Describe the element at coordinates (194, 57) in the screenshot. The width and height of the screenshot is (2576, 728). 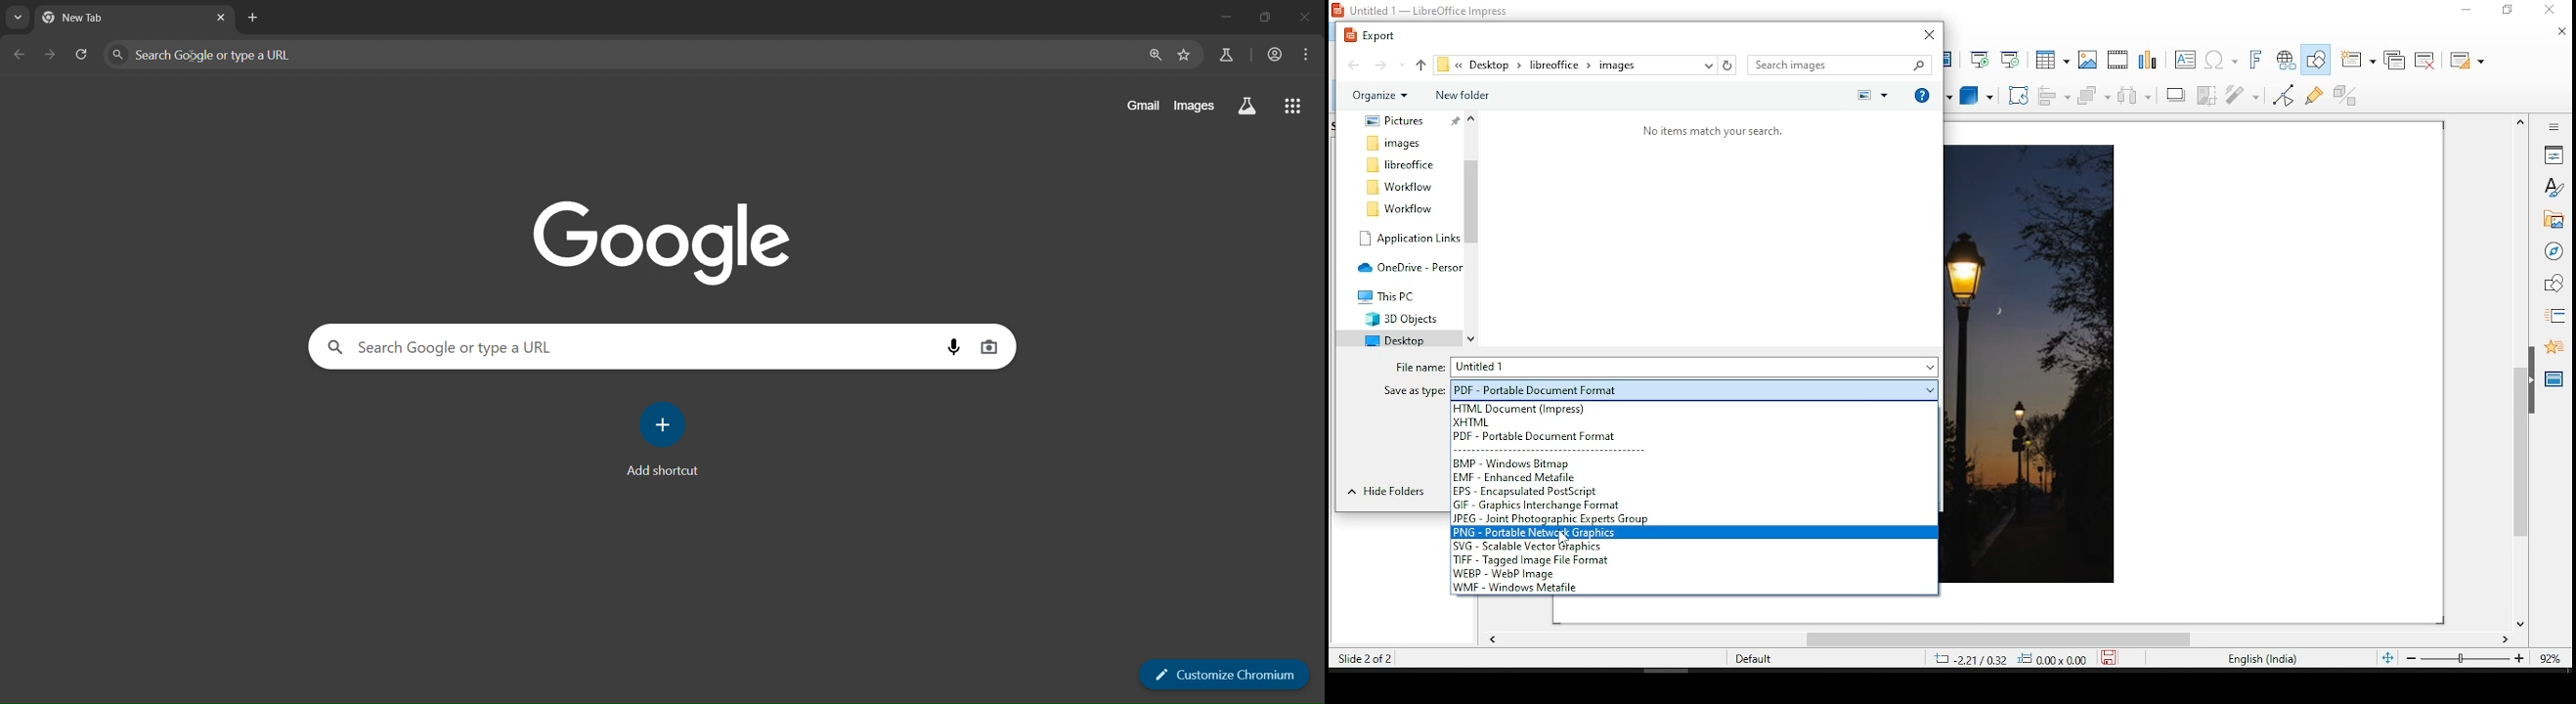
I see `cursor` at that location.